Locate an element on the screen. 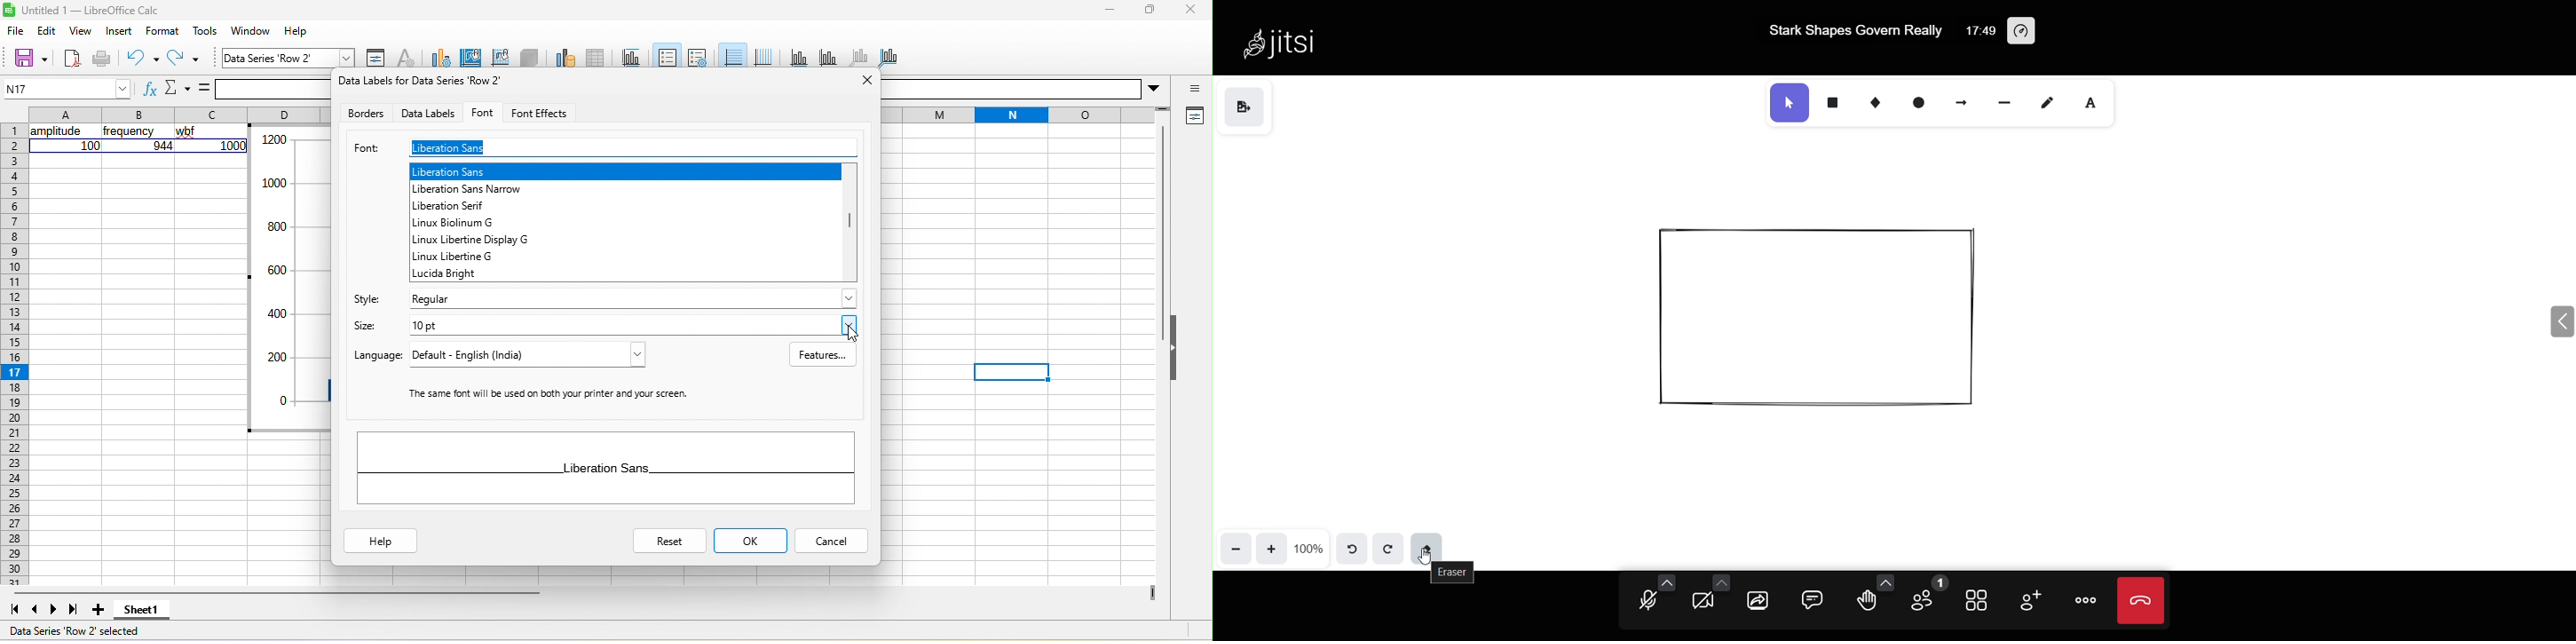 The image size is (2576, 644). new is located at coordinates (71, 58).